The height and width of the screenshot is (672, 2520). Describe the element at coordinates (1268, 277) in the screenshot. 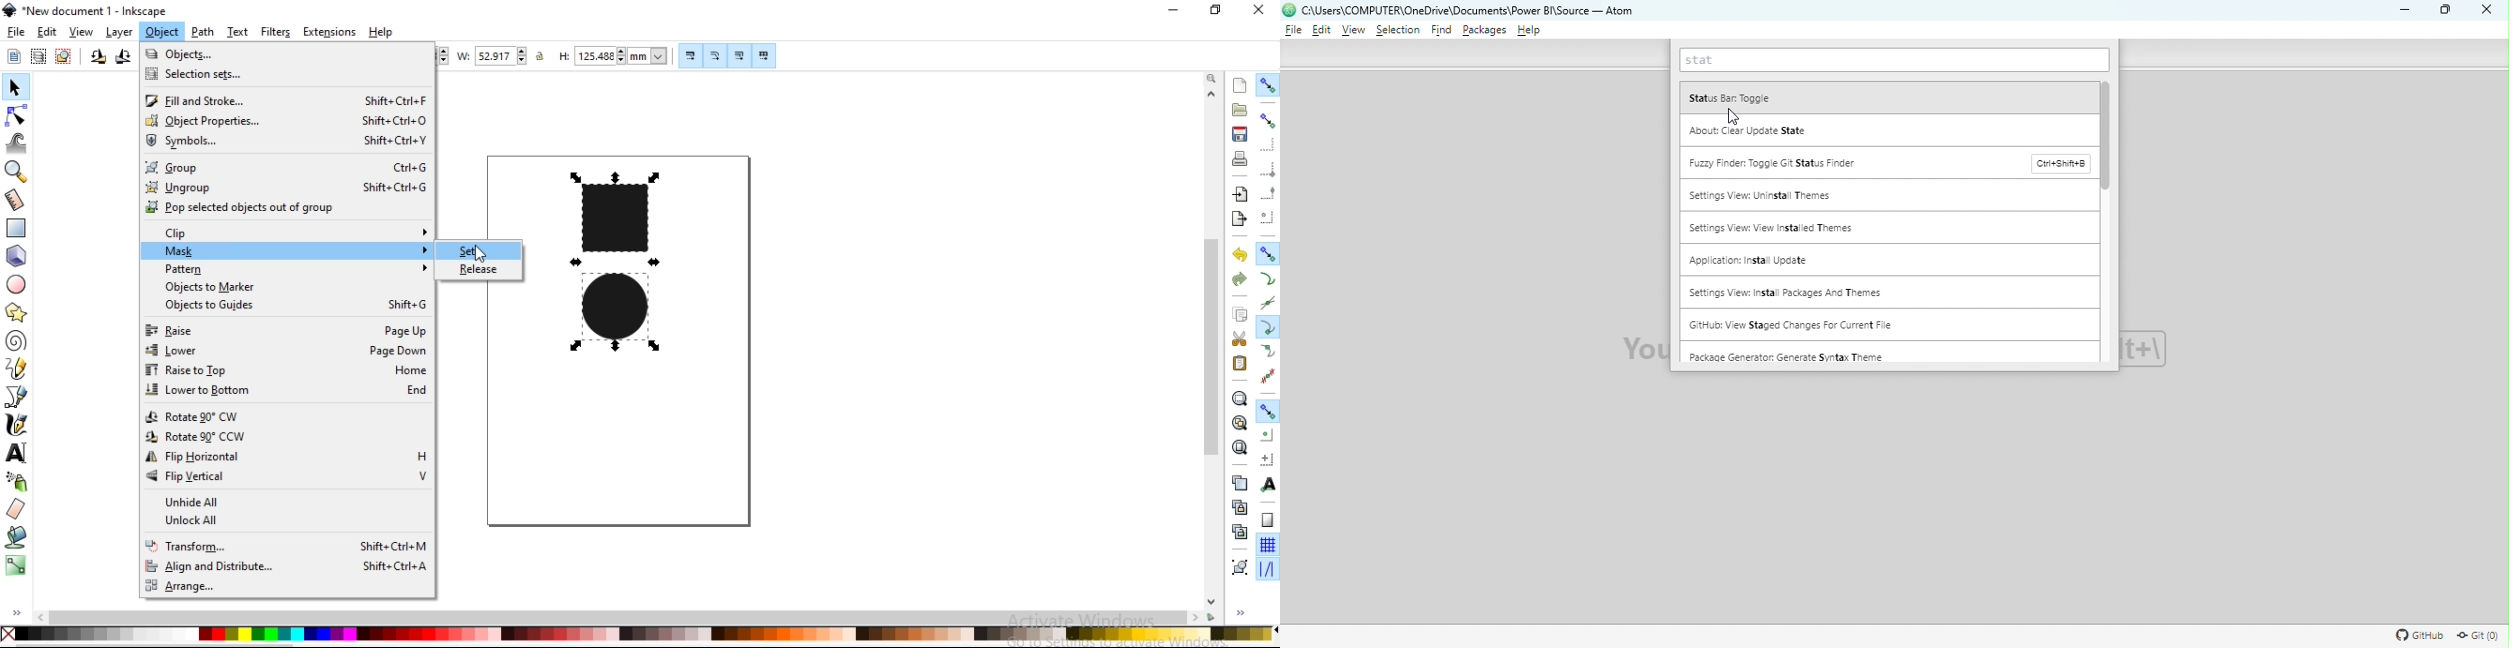

I see `snap to paths` at that location.